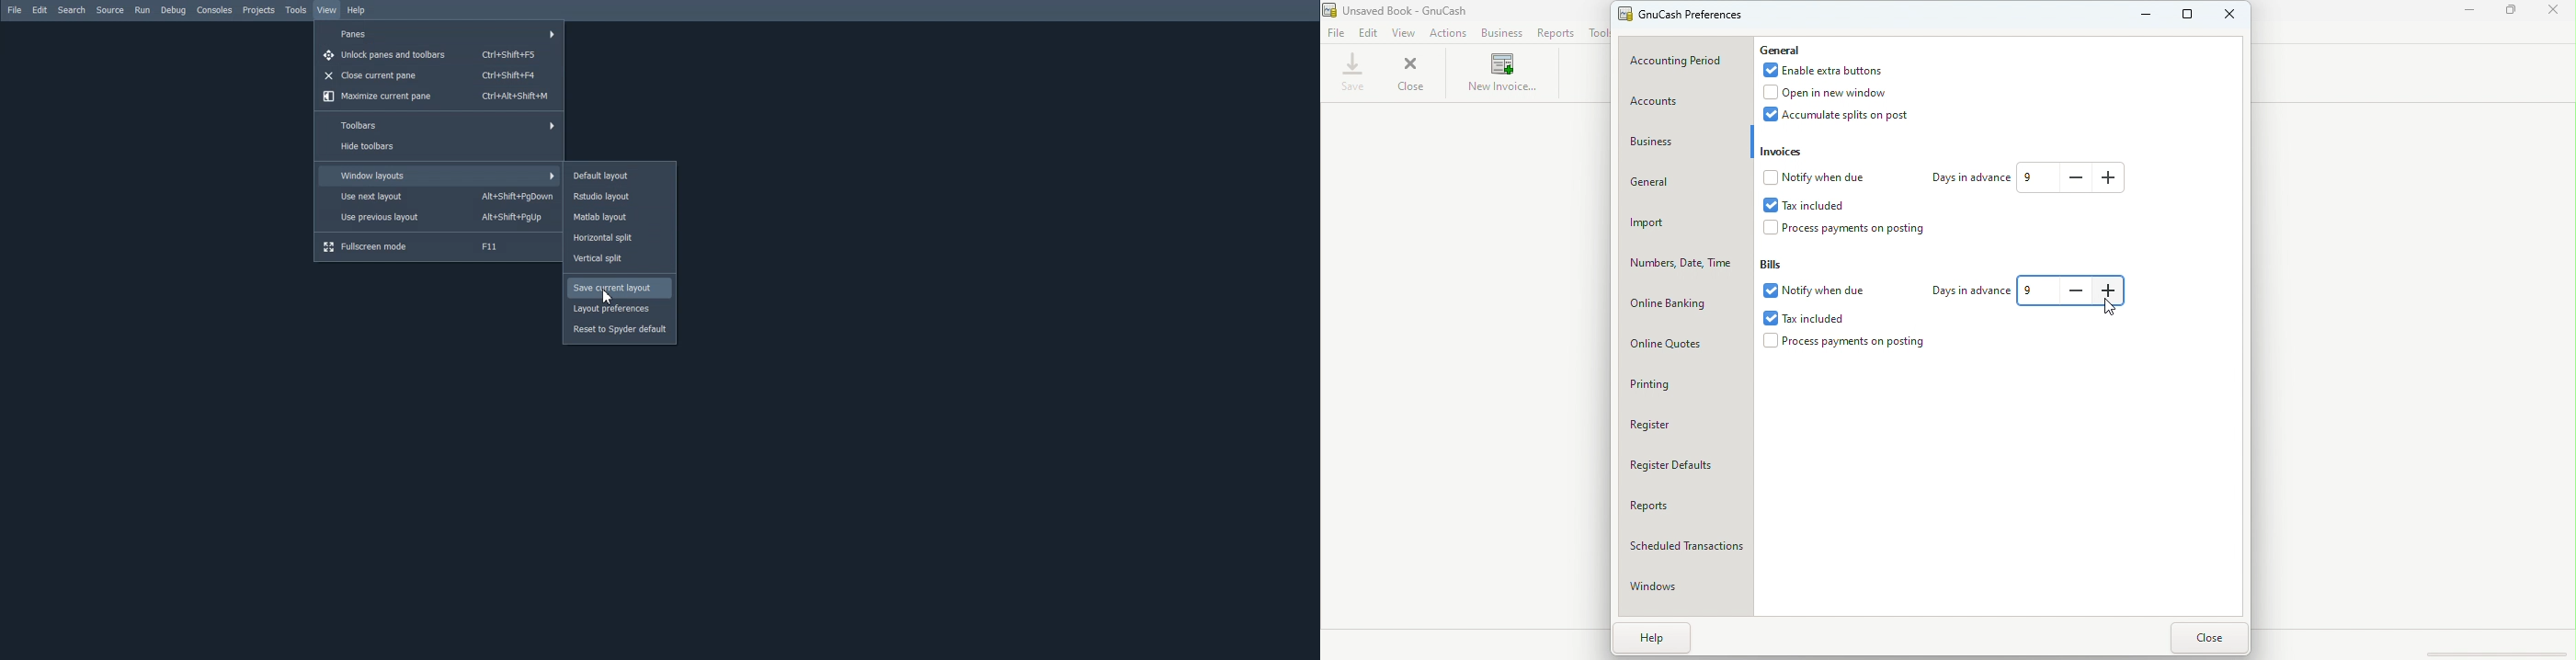  I want to click on Gnu Cash preferences, so click(1682, 15).